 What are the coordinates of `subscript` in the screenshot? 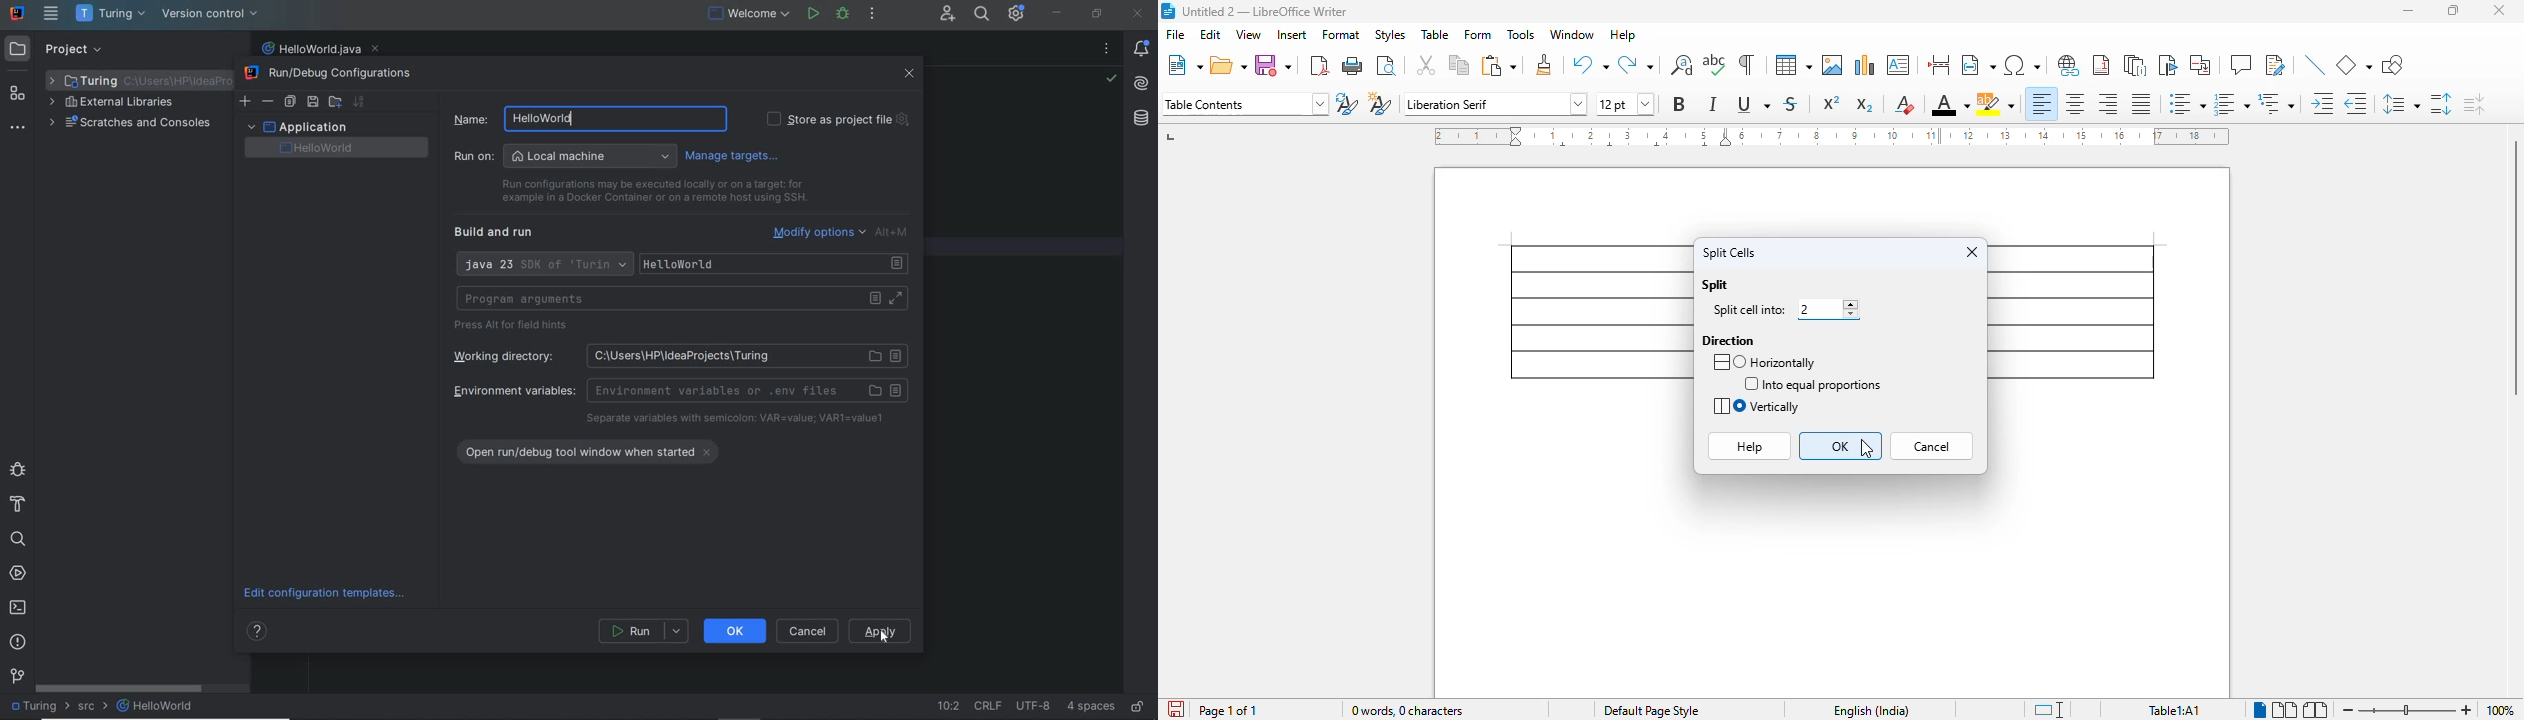 It's located at (1863, 105).